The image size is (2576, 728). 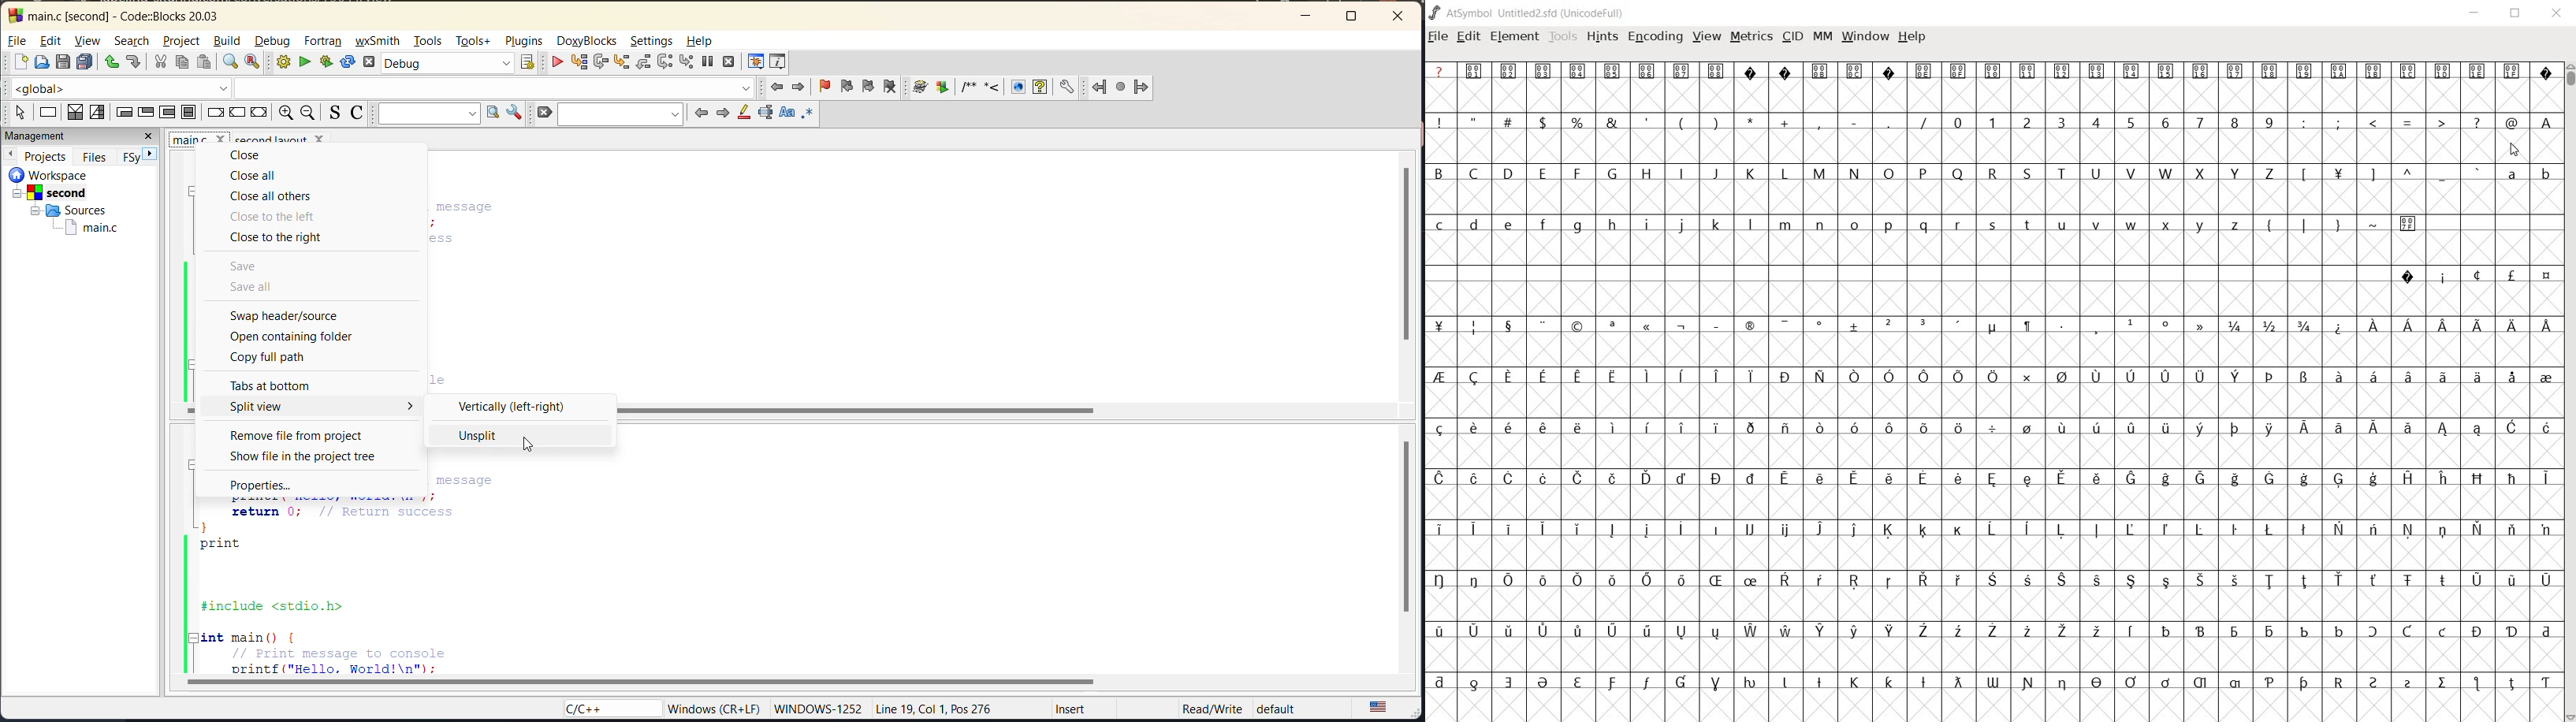 What do you see at coordinates (275, 41) in the screenshot?
I see `debug` at bounding box center [275, 41].